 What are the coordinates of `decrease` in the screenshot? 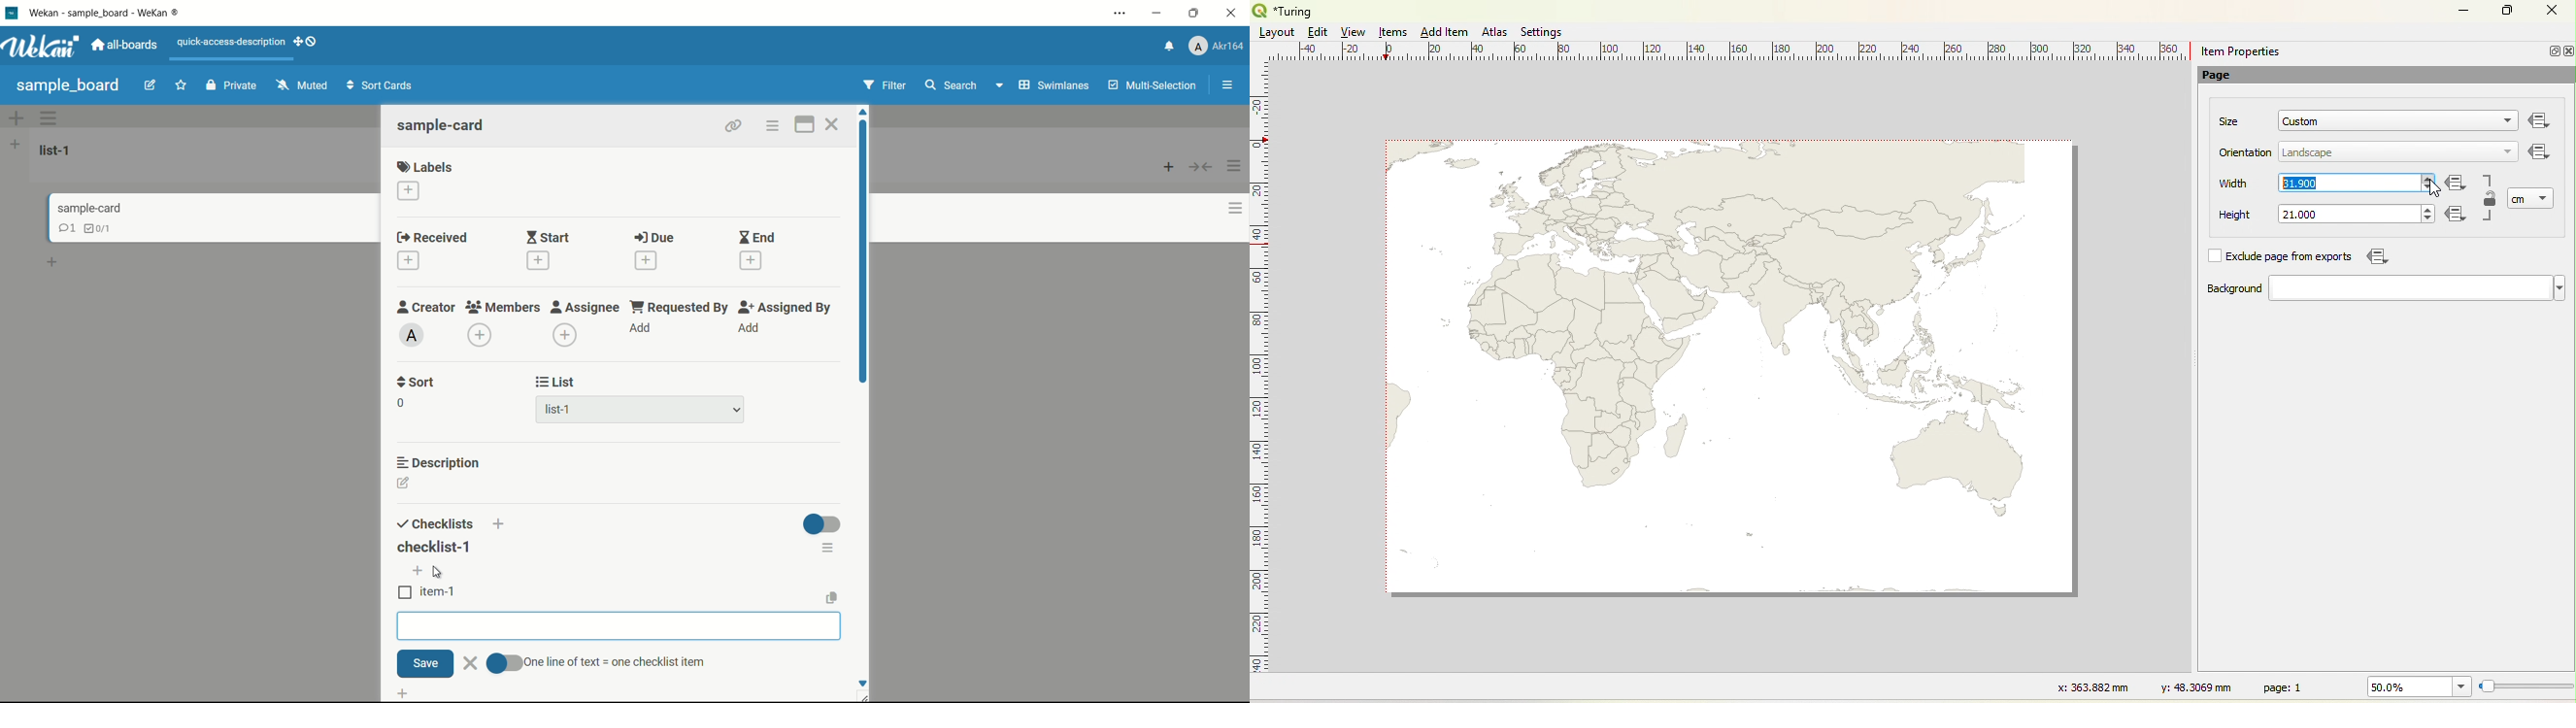 It's located at (2427, 188).